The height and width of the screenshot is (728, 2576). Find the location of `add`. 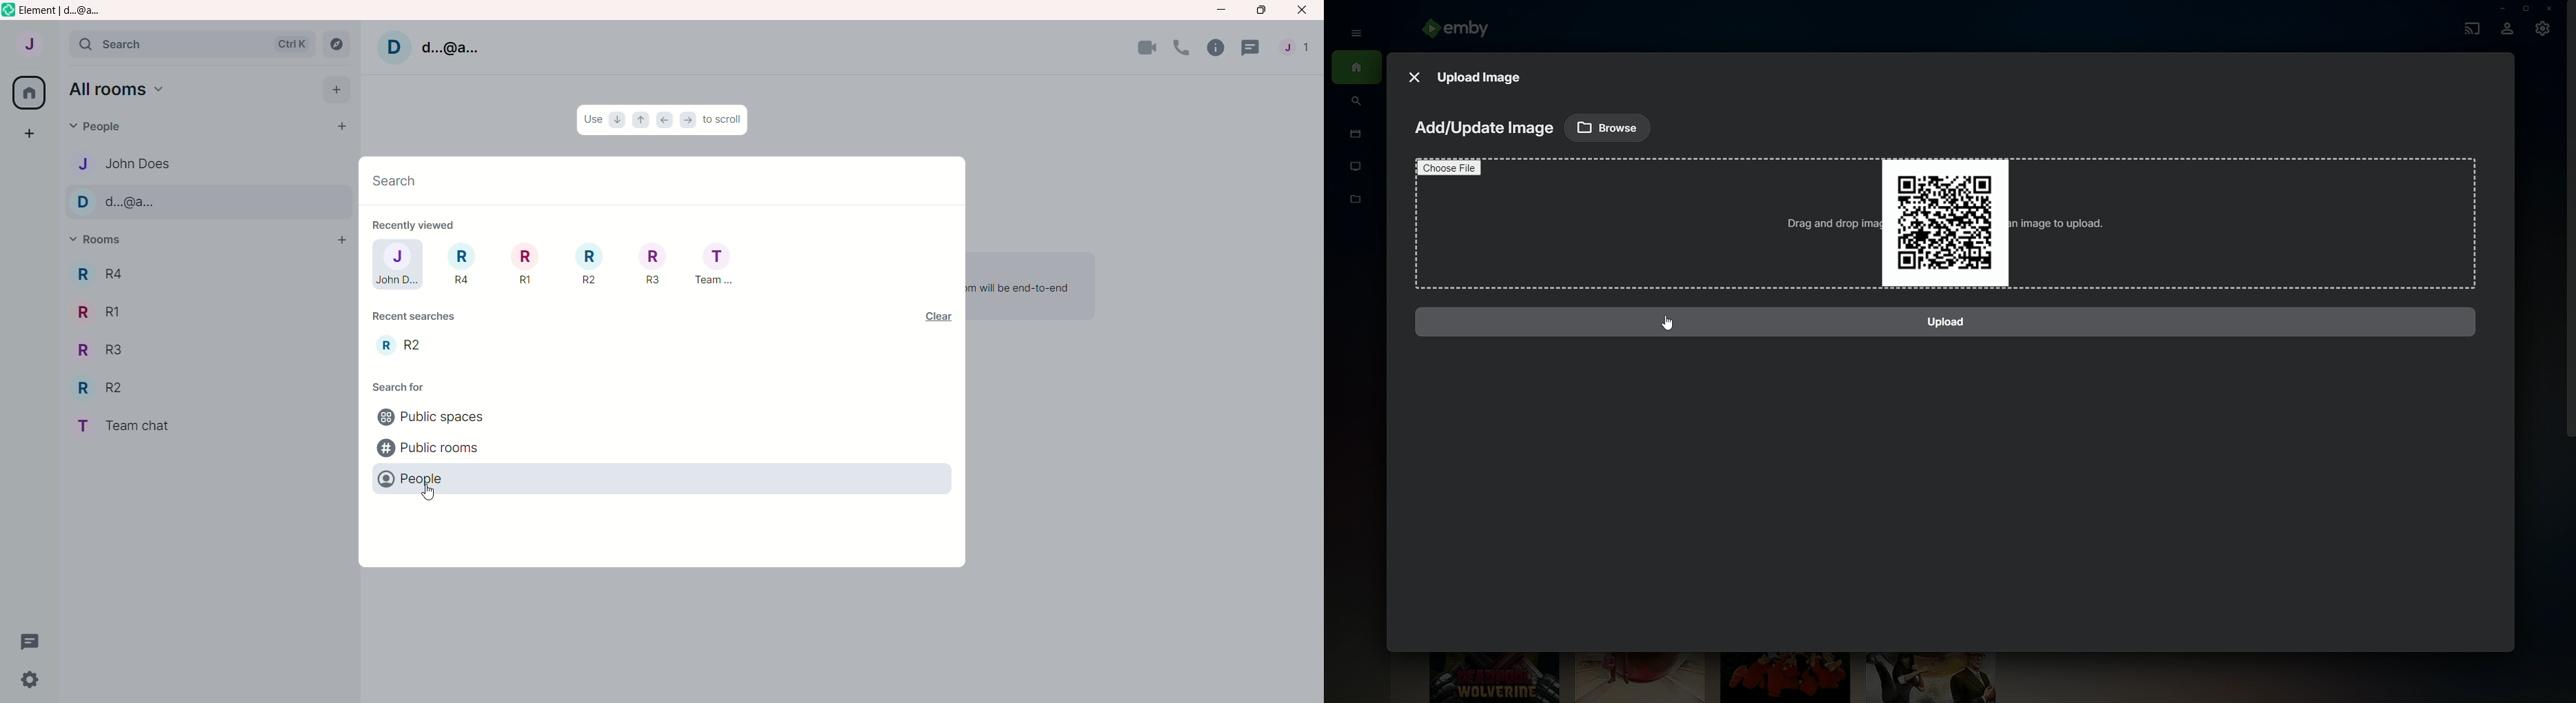

add is located at coordinates (337, 90).